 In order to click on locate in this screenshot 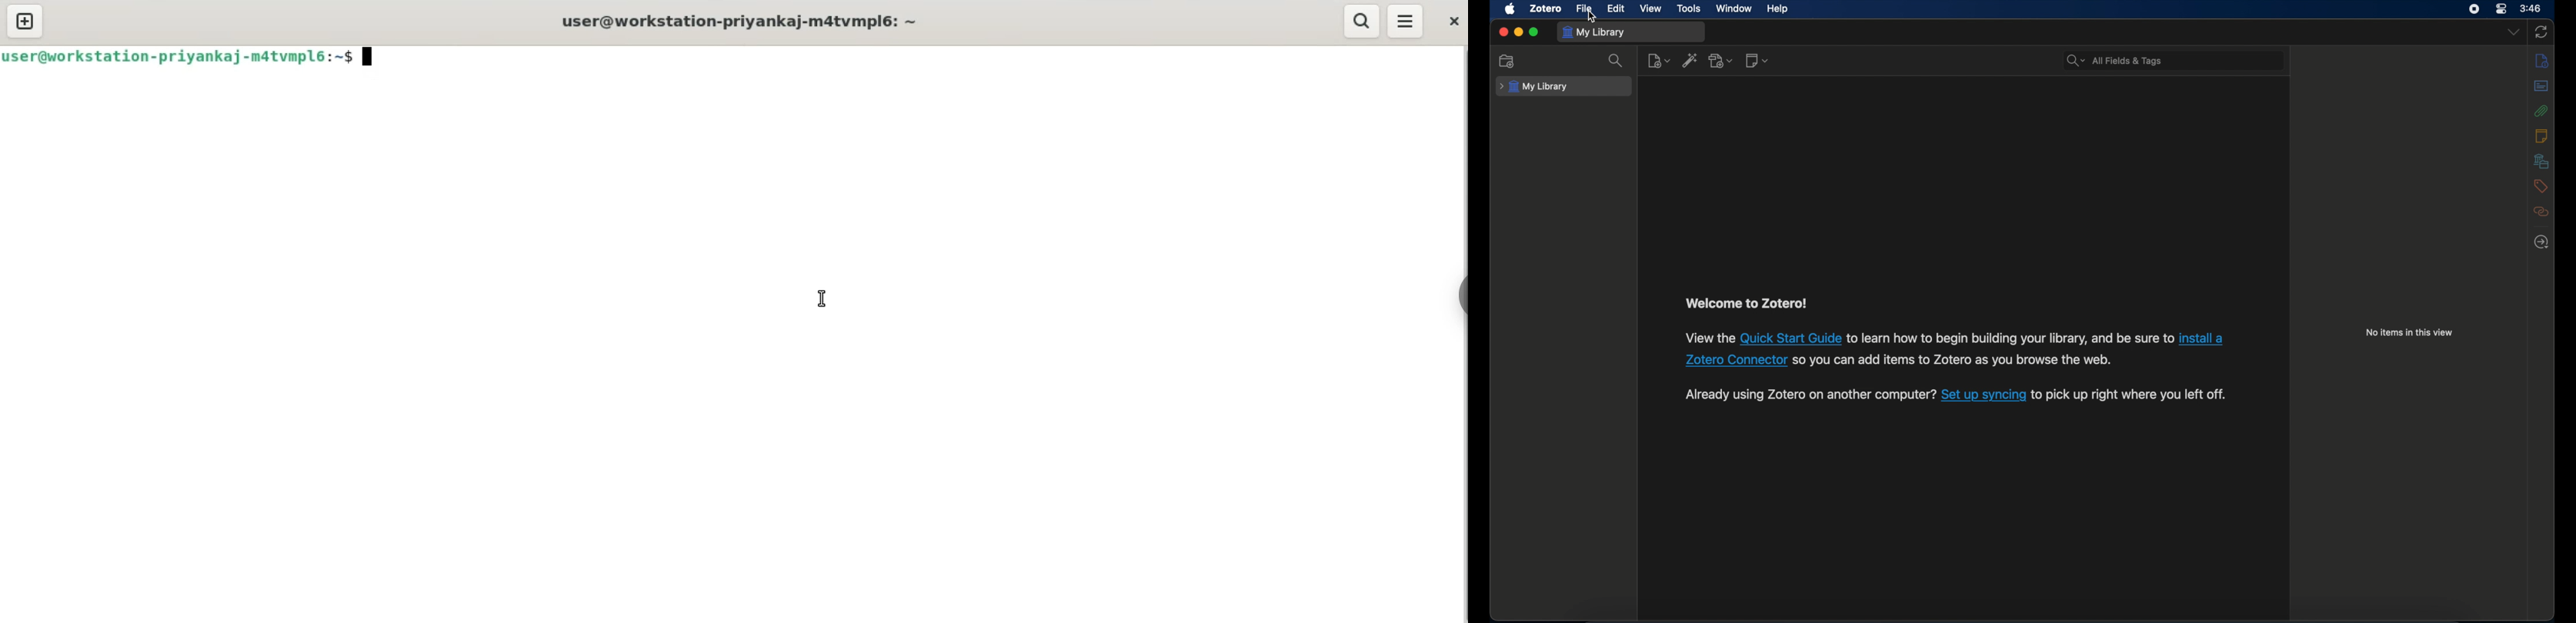, I will do `click(2541, 243)`.